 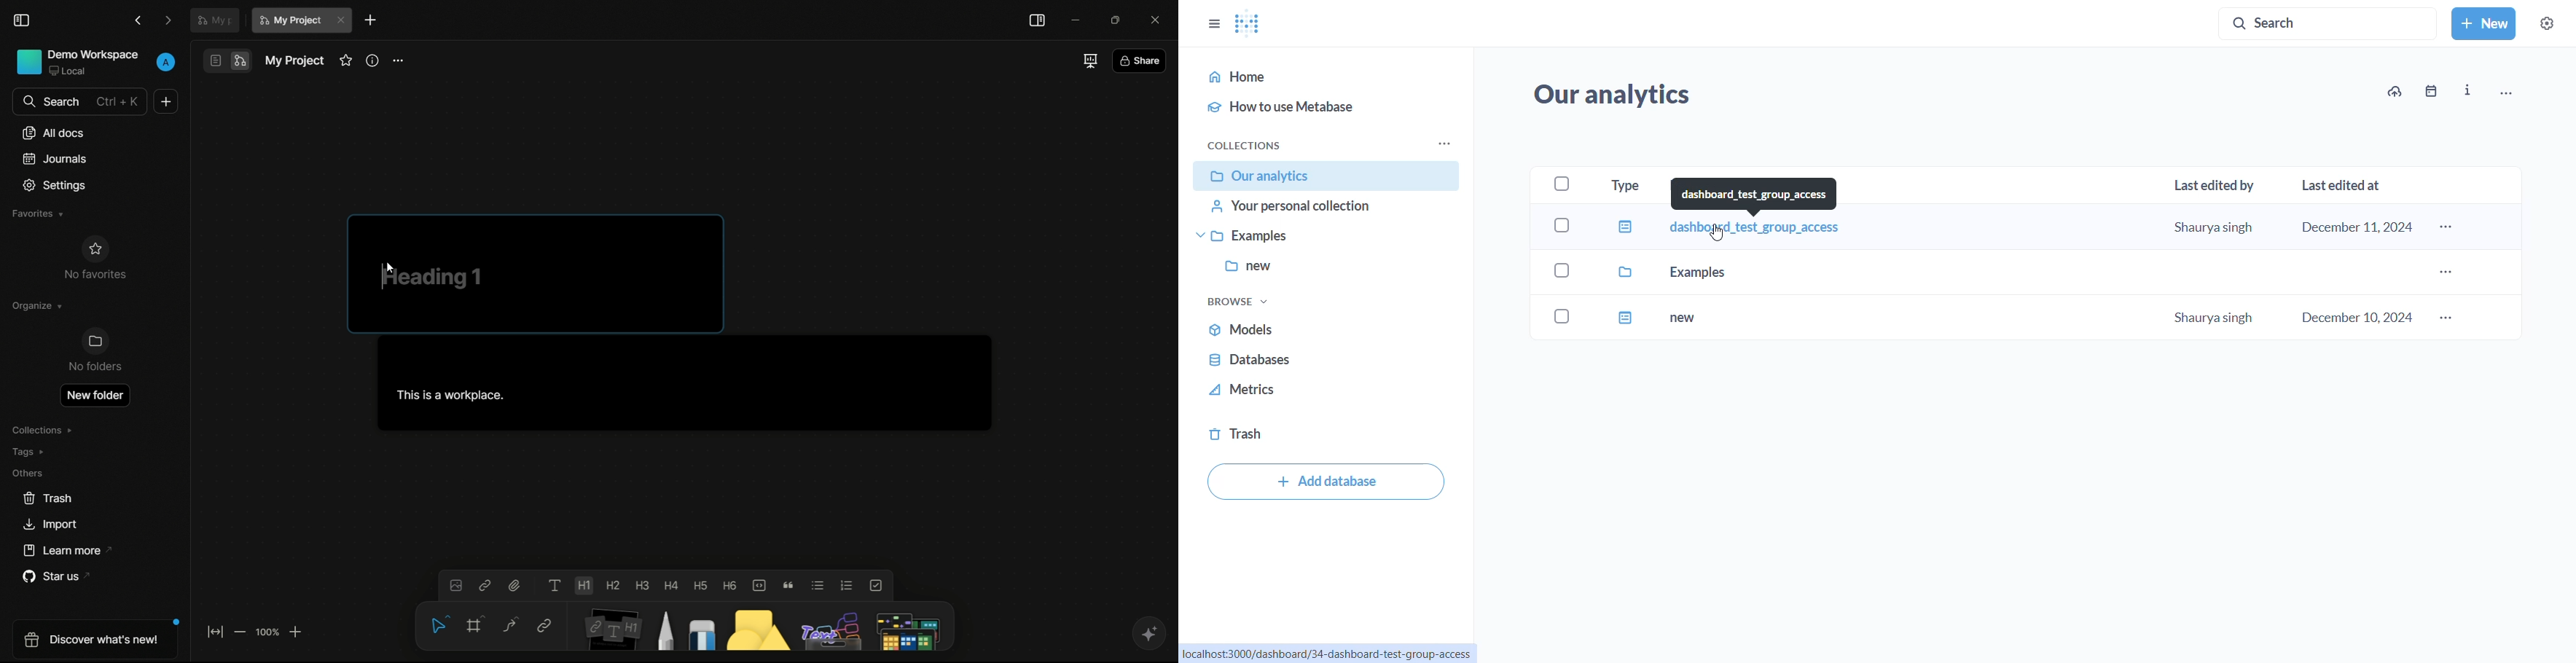 I want to click on others, so click(x=28, y=472).